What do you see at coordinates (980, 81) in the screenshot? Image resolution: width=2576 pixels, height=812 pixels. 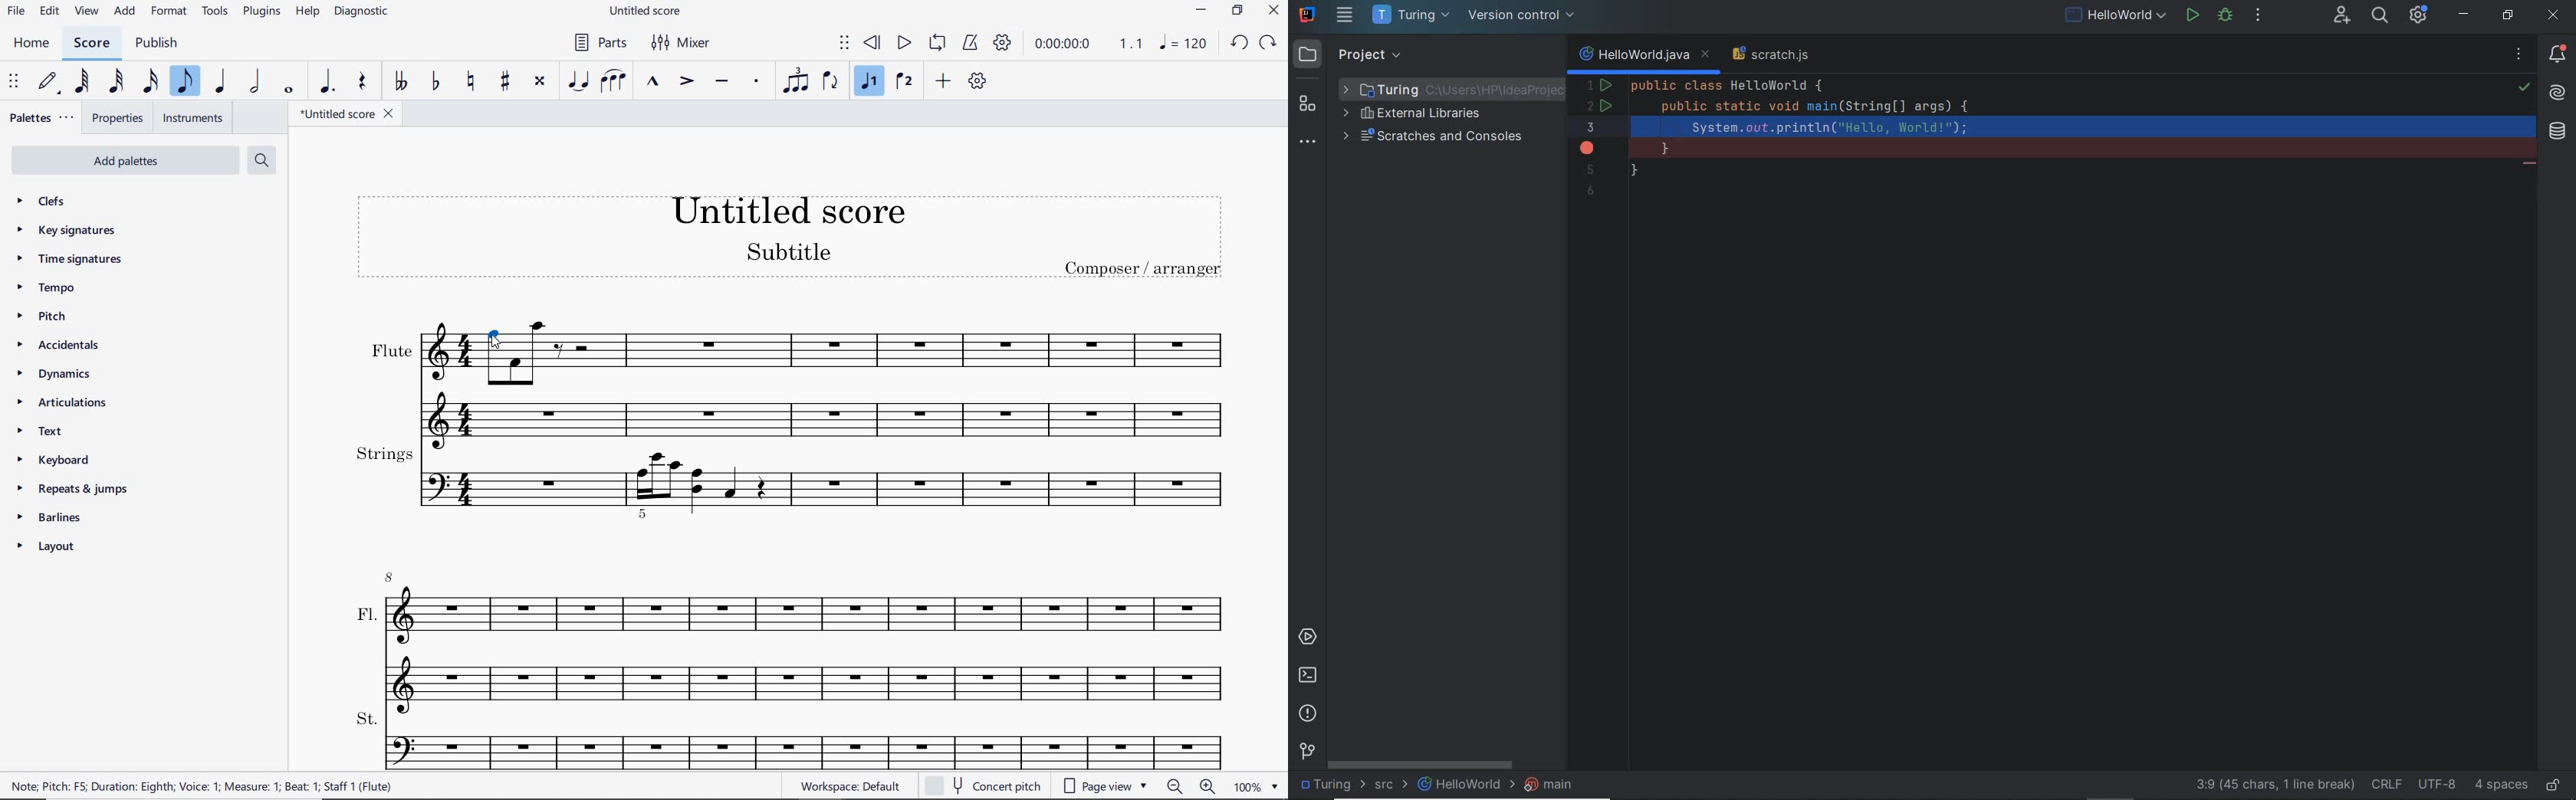 I see `CUSTOMIZE TOOLBAR` at bounding box center [980, 81].